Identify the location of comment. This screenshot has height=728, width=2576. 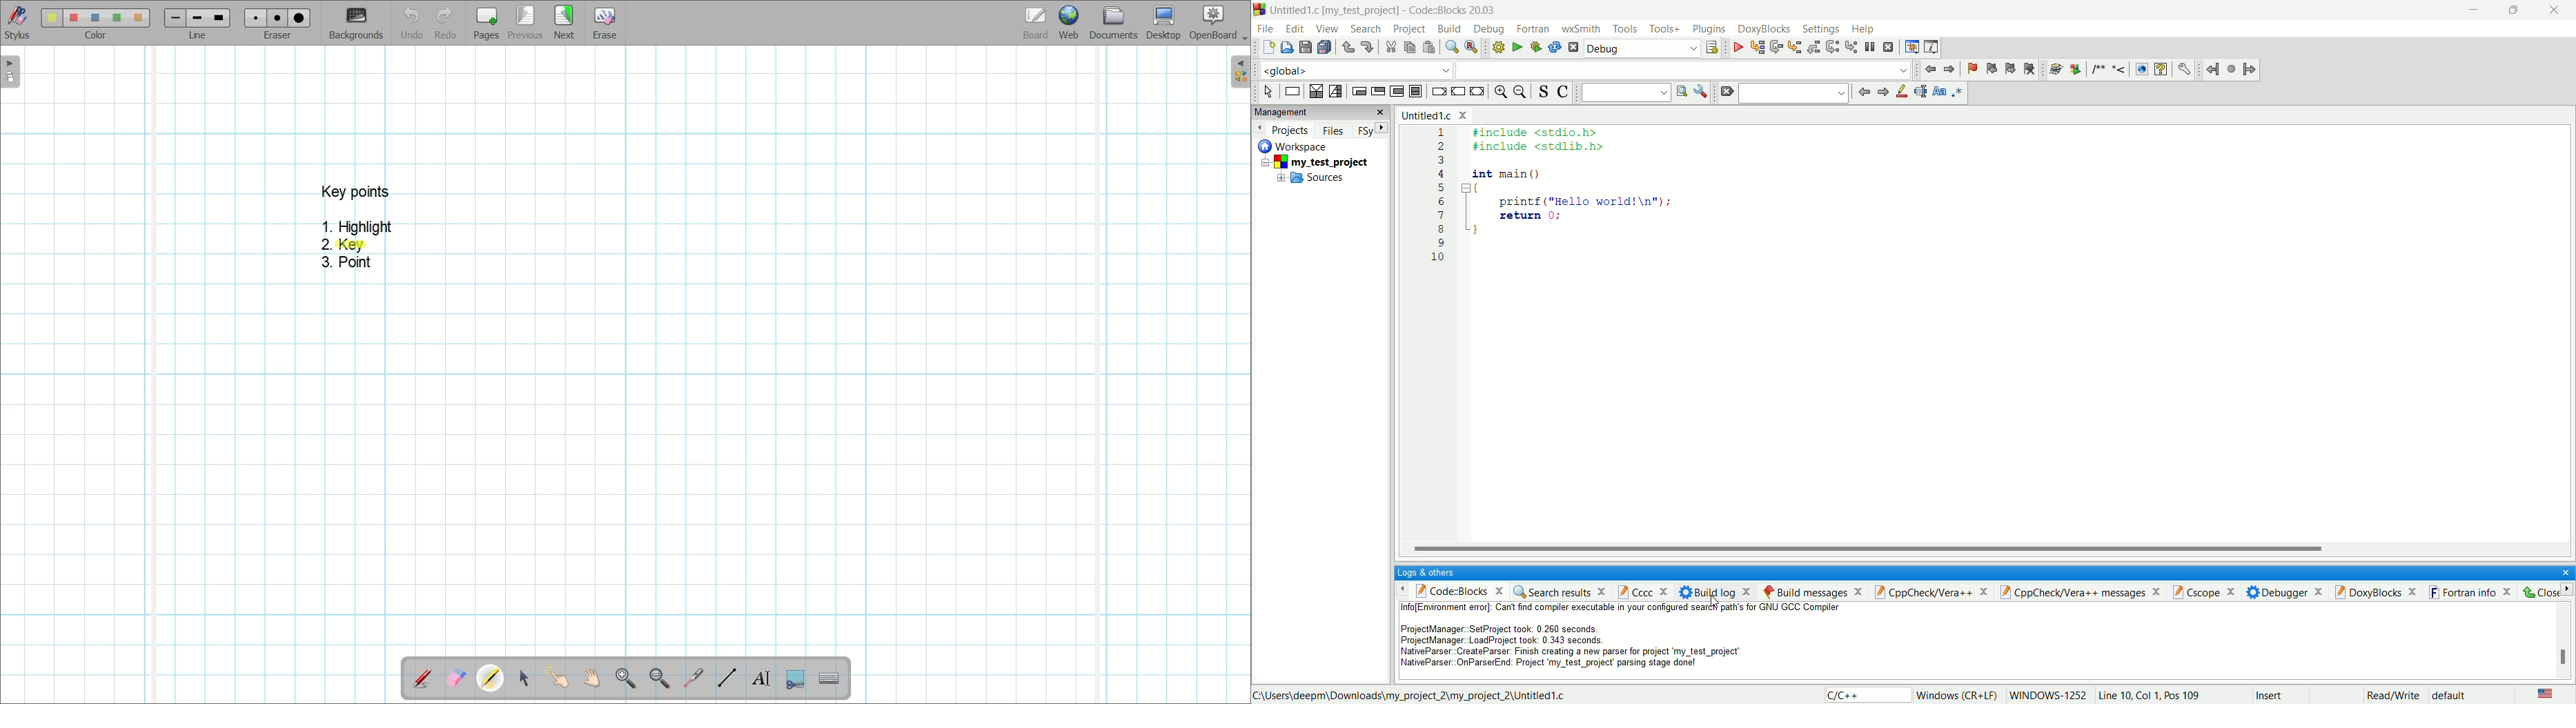
(2111, 69).